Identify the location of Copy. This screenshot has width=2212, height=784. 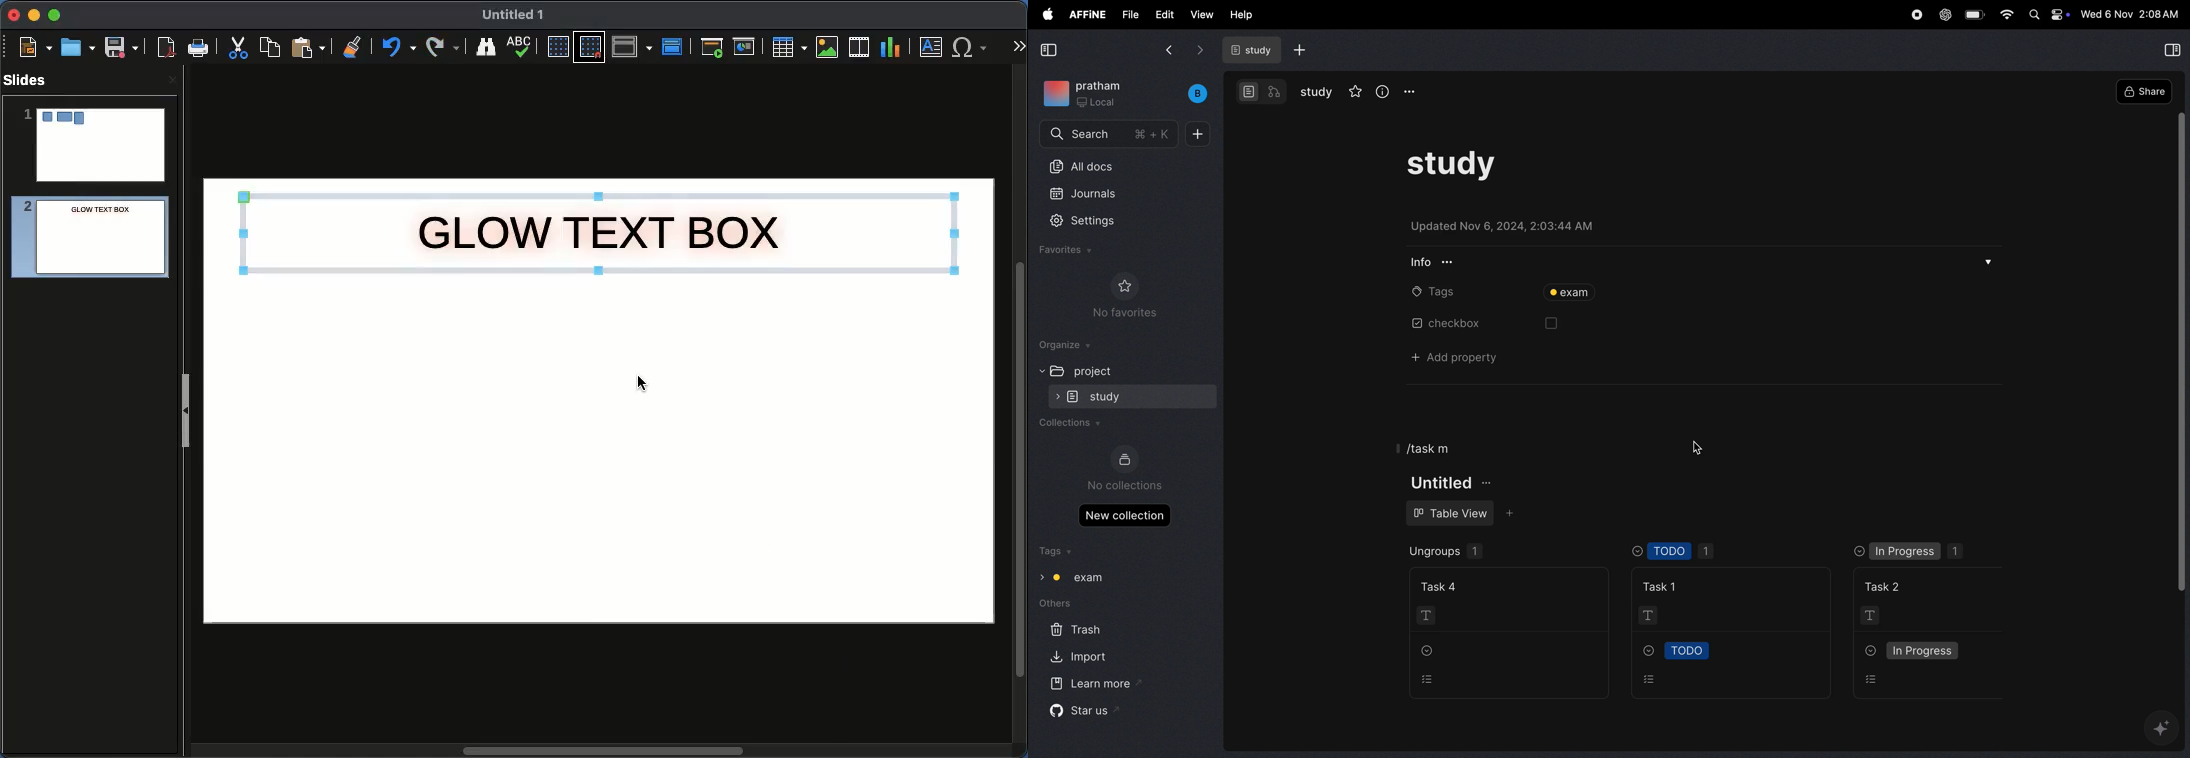
(270, 46).